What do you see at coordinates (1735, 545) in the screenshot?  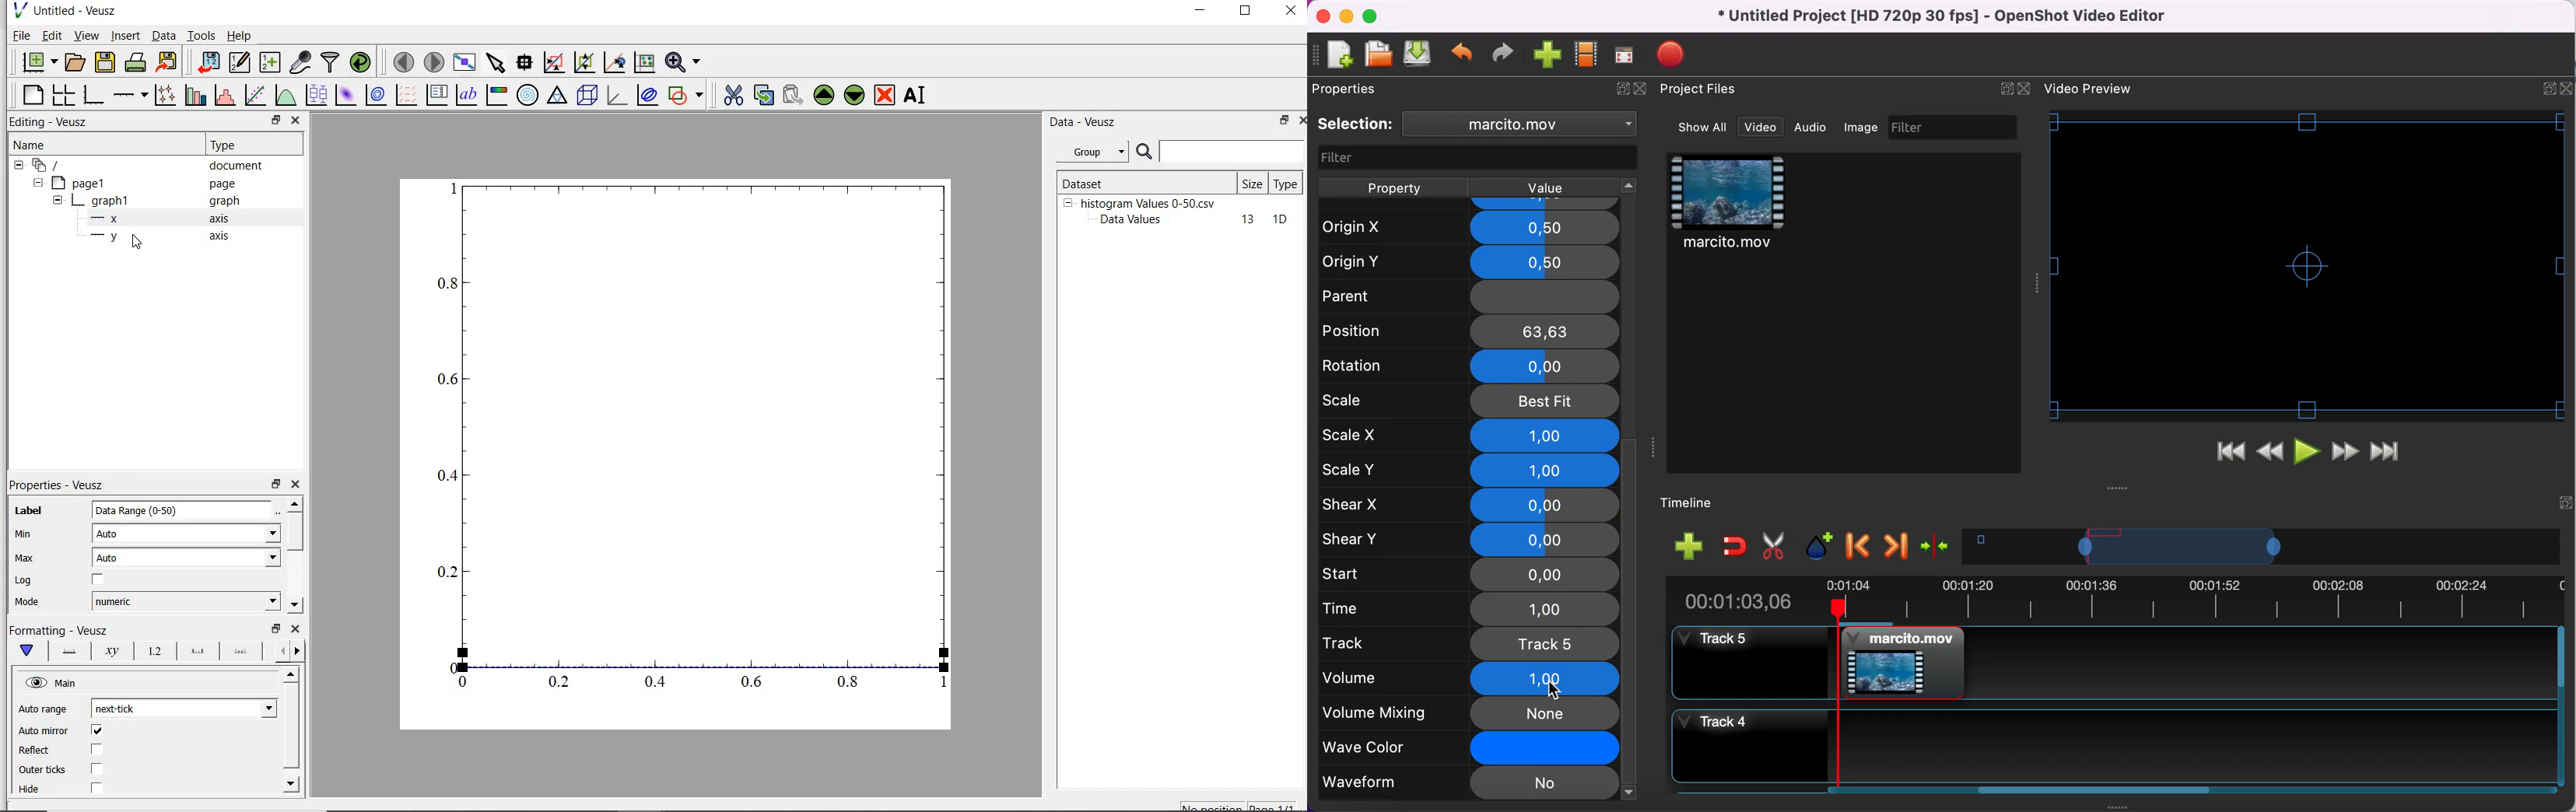 I see `enable snapping` at bounding box center [1735, 545].